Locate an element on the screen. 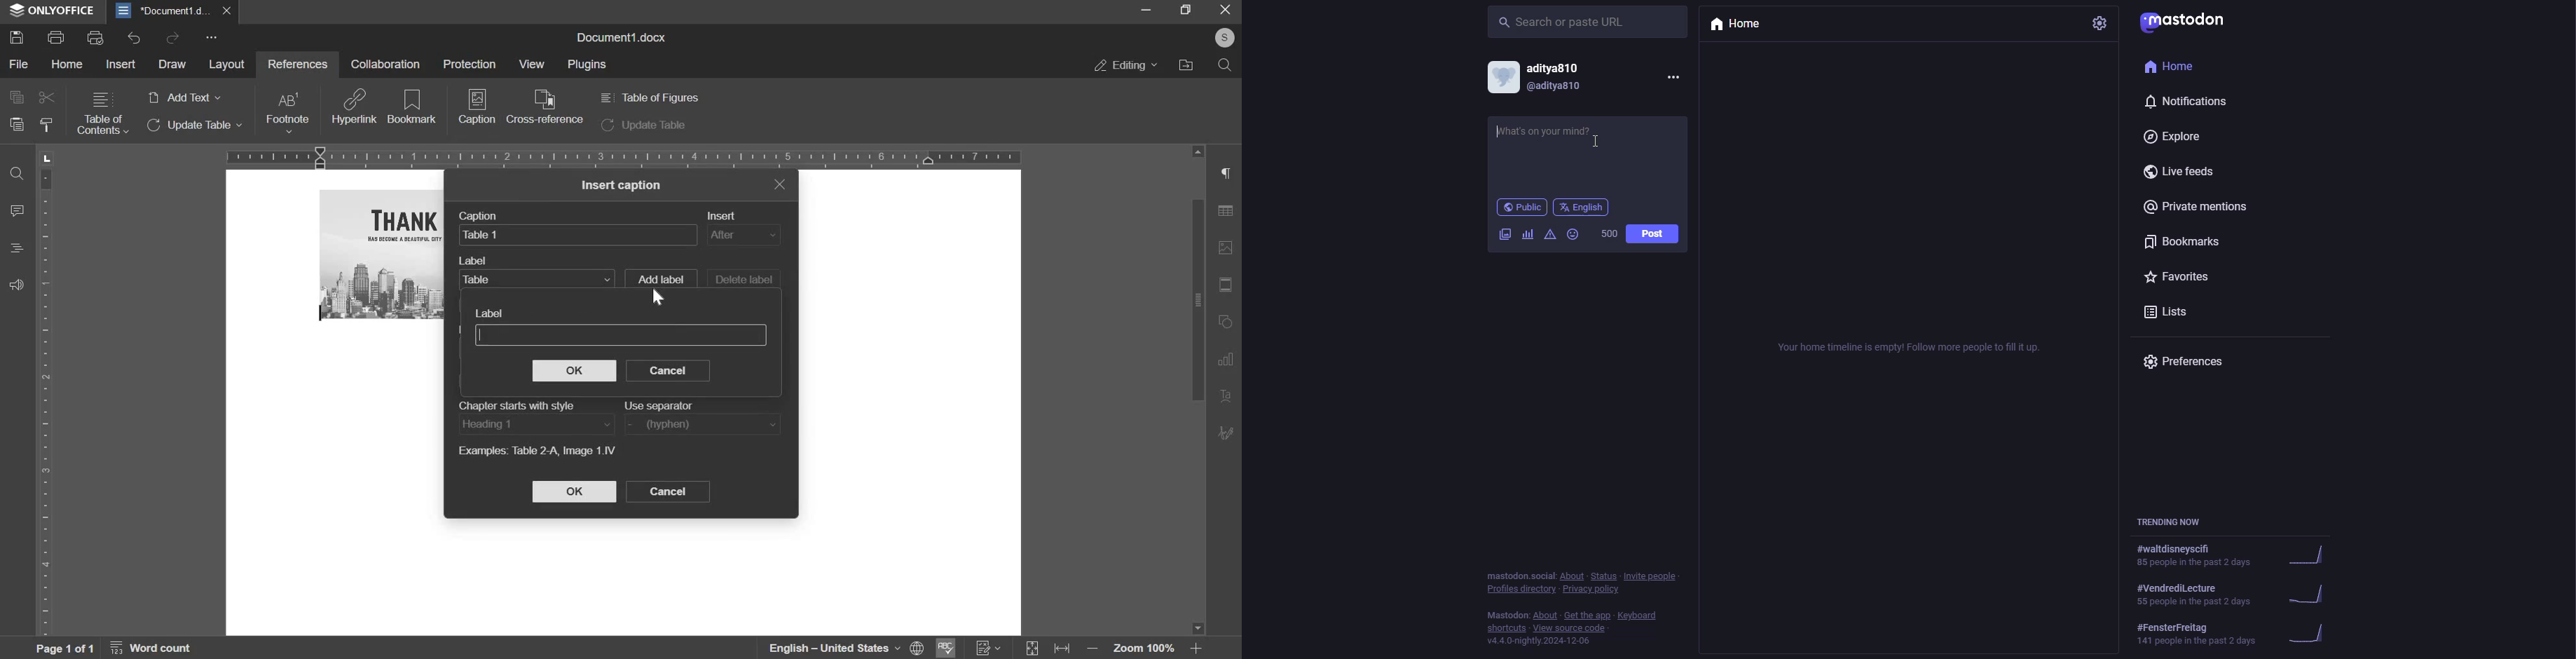 The image size is (2576, 672). ONLYOFFICE is located at coordinates (52, 11).